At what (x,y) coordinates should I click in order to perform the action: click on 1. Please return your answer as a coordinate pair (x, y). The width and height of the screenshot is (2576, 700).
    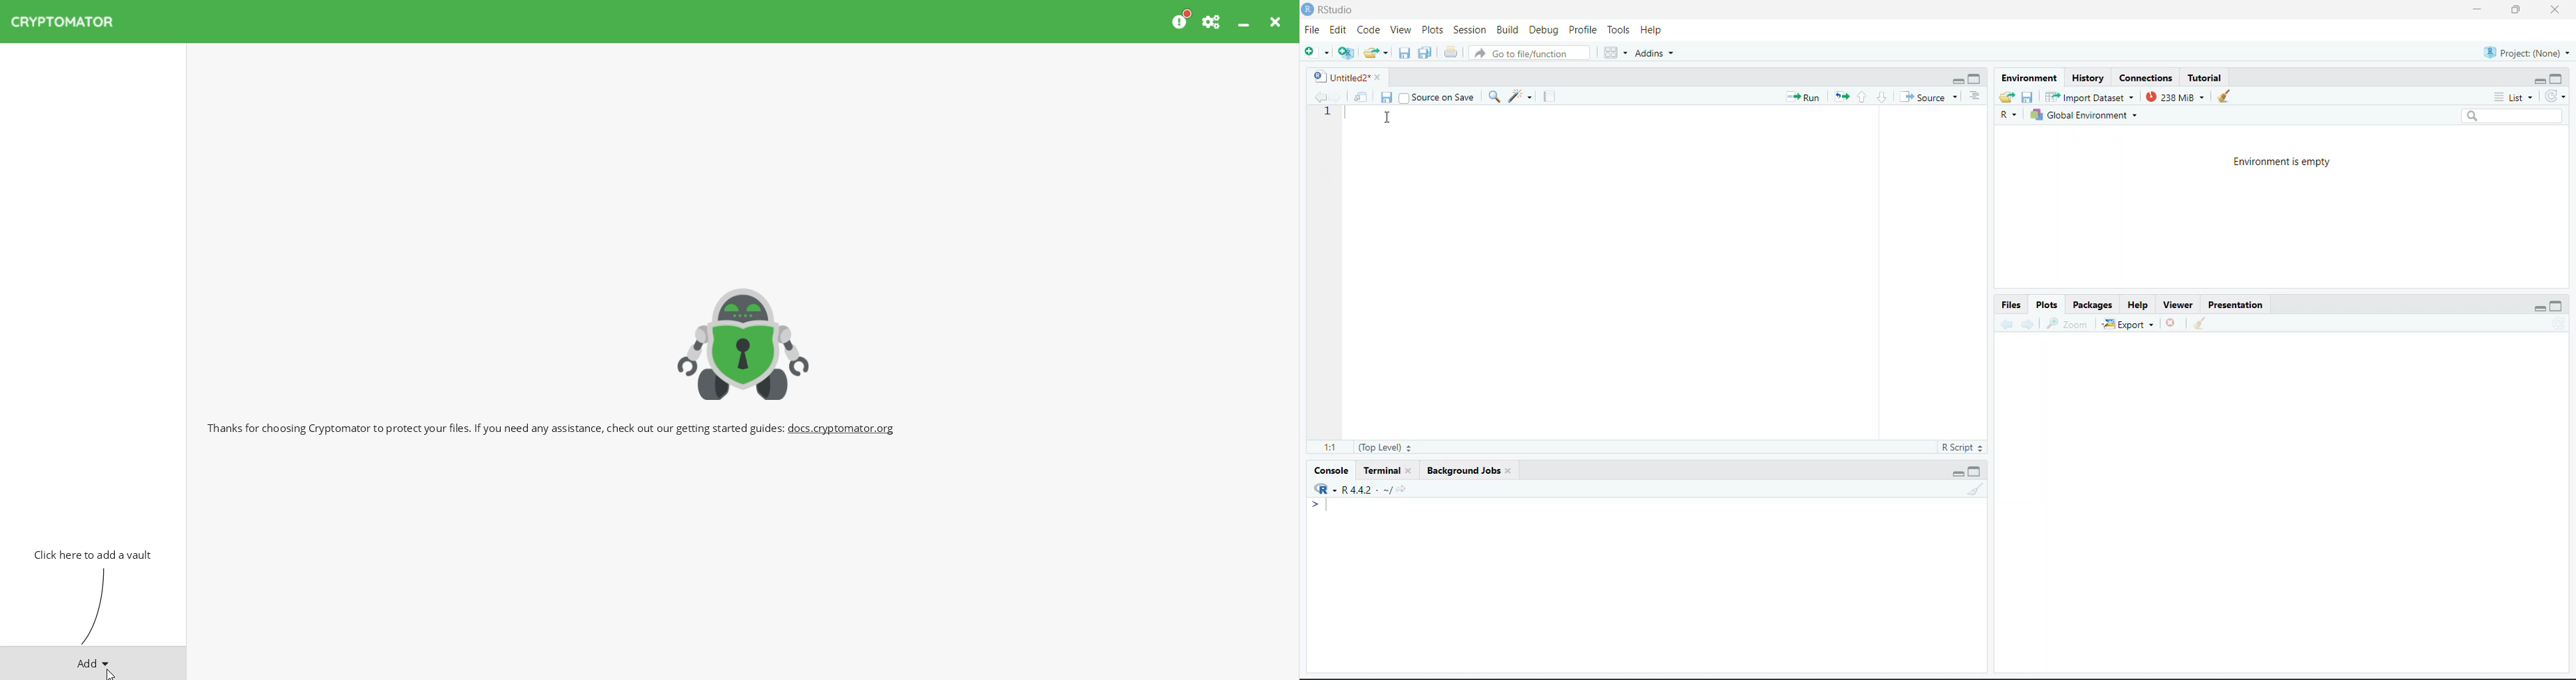
    Looking at the image, I should click on (1326, 111).